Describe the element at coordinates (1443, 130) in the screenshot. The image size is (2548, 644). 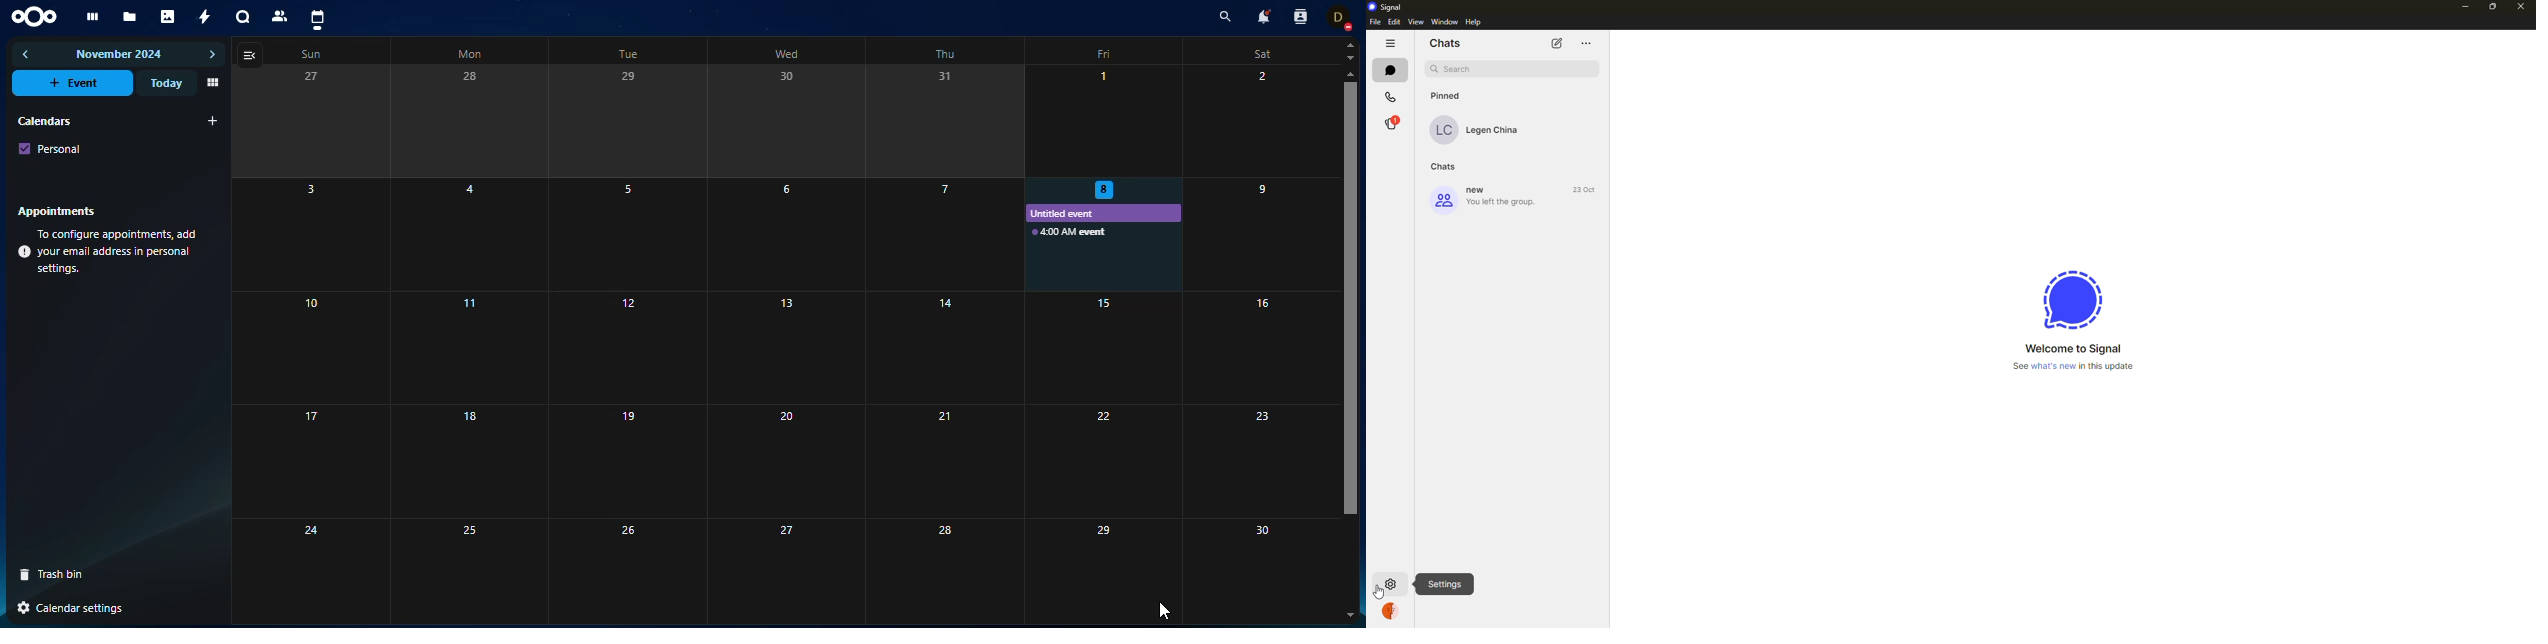
I see `LC` at that location.